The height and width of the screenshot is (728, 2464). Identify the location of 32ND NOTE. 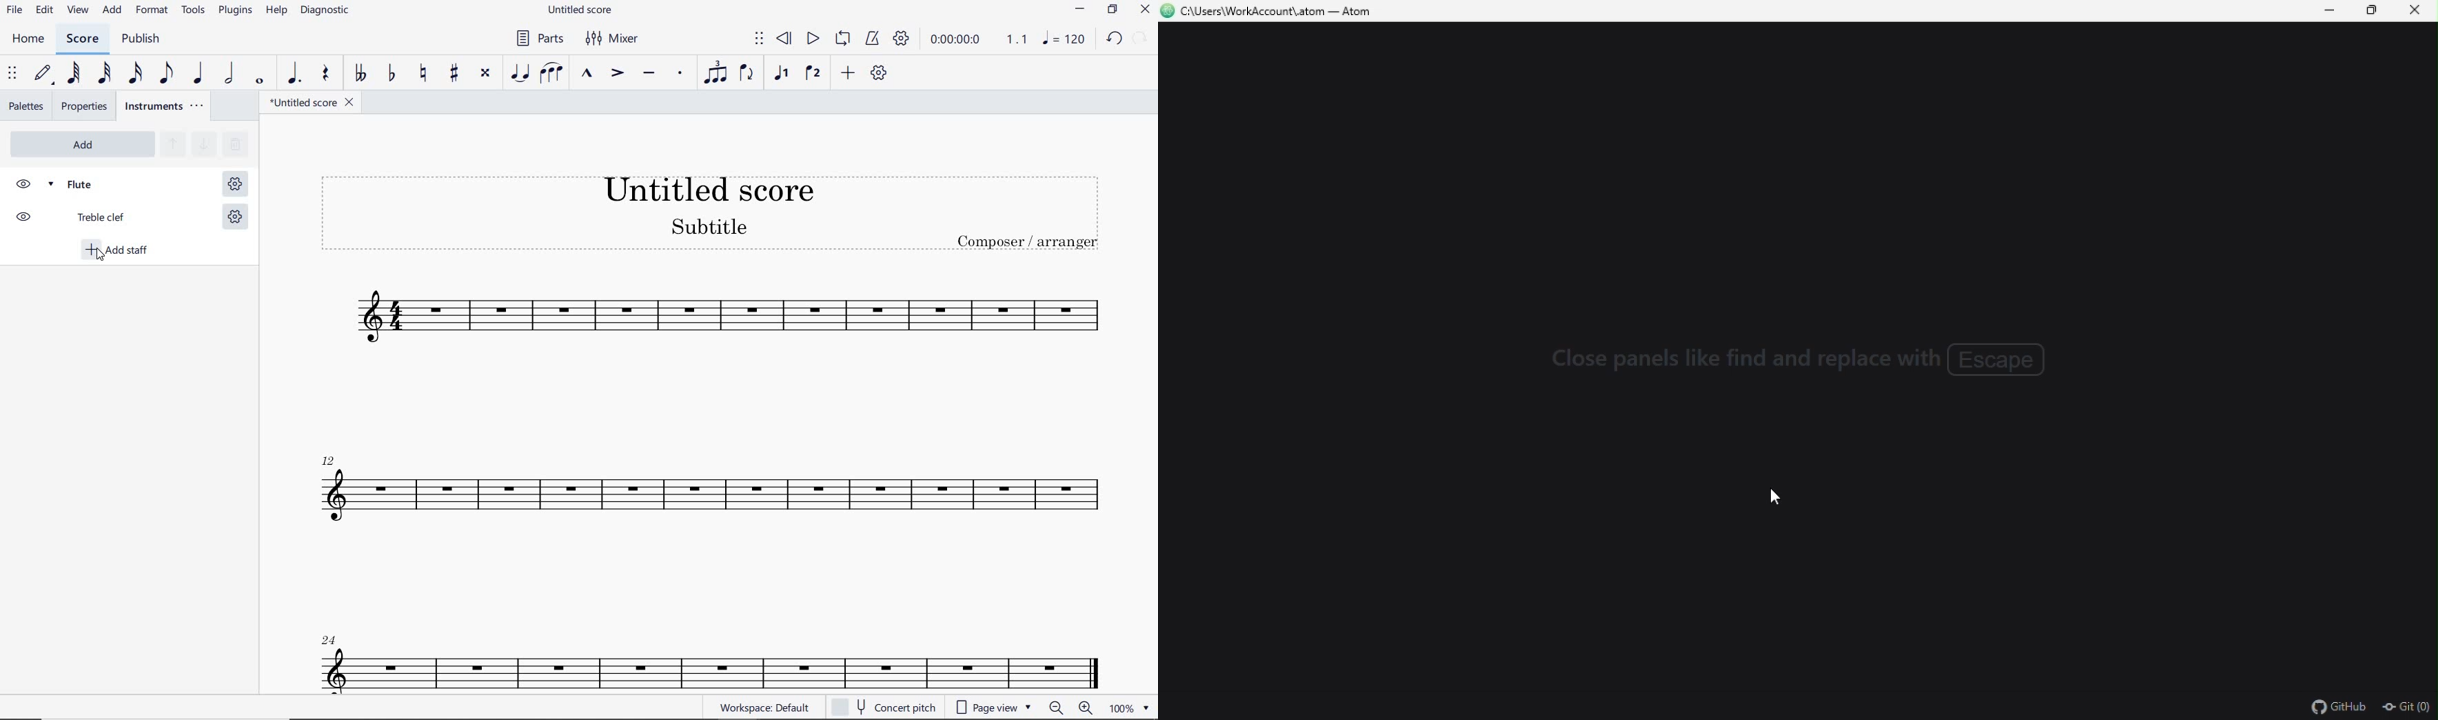
(104, 74).